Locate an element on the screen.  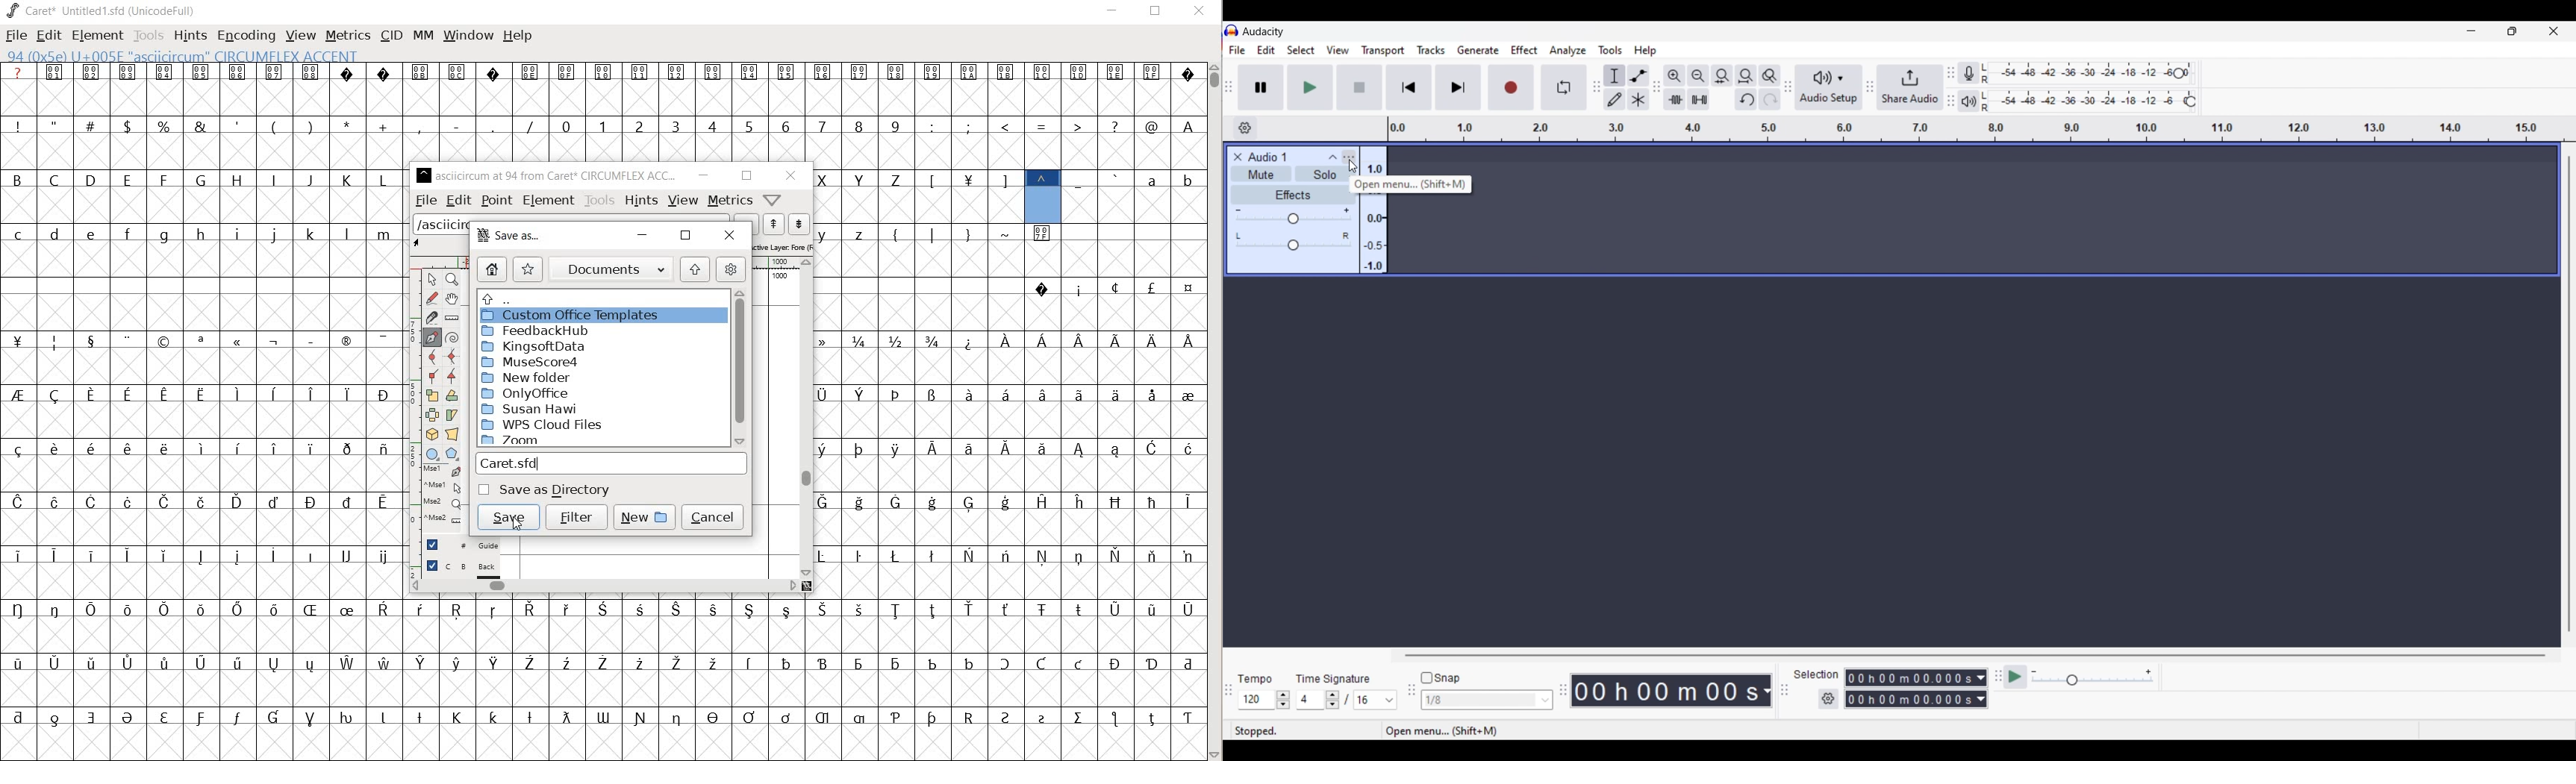
Recording level is located at coordinates (2086, 74).